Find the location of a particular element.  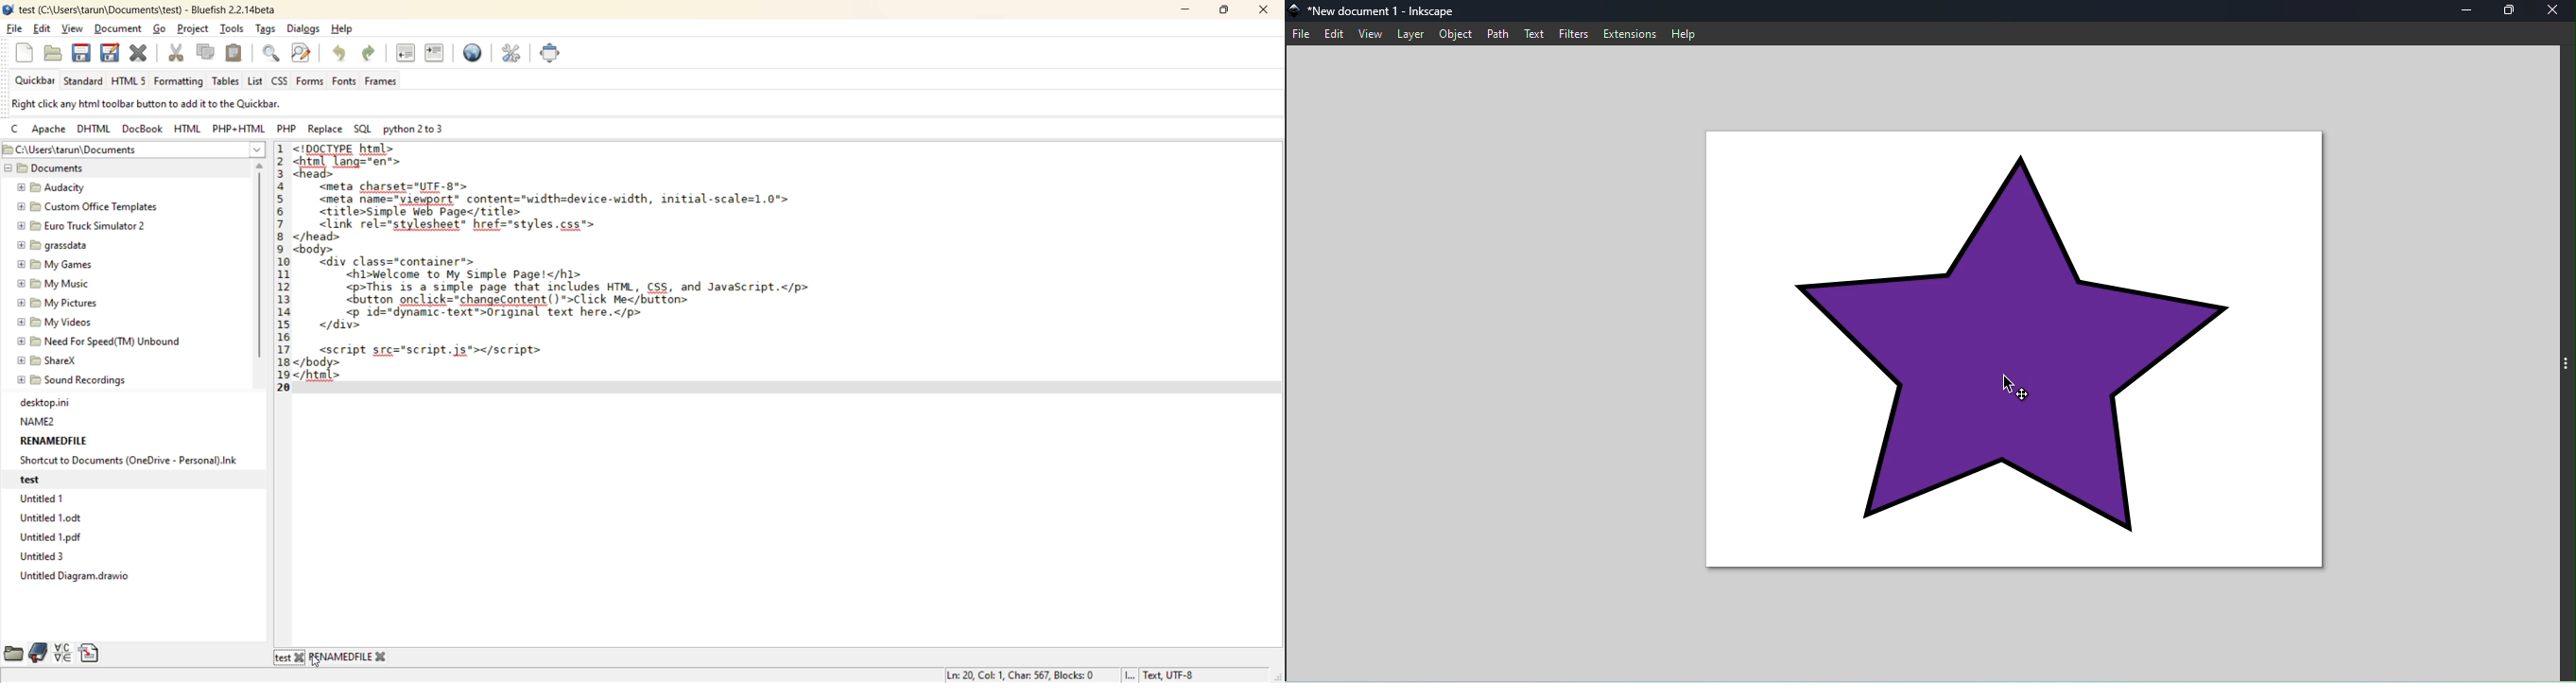

open is located at coordinates (54, 54).